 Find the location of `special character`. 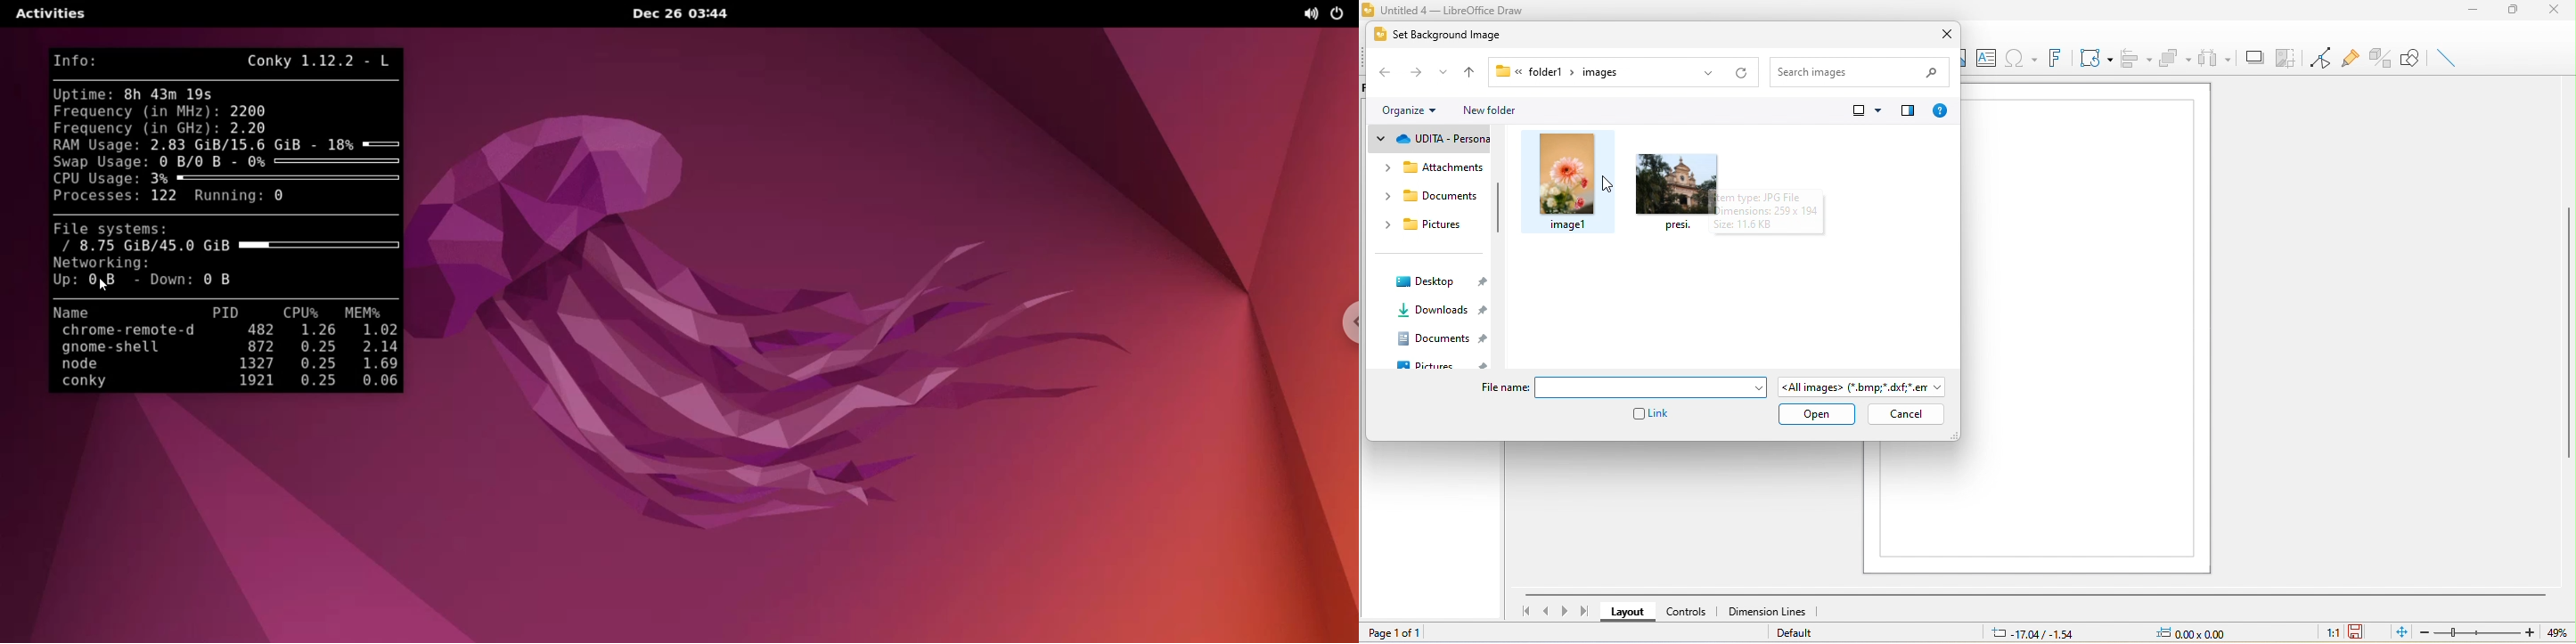

special character is located at coordinates (2024, 61).